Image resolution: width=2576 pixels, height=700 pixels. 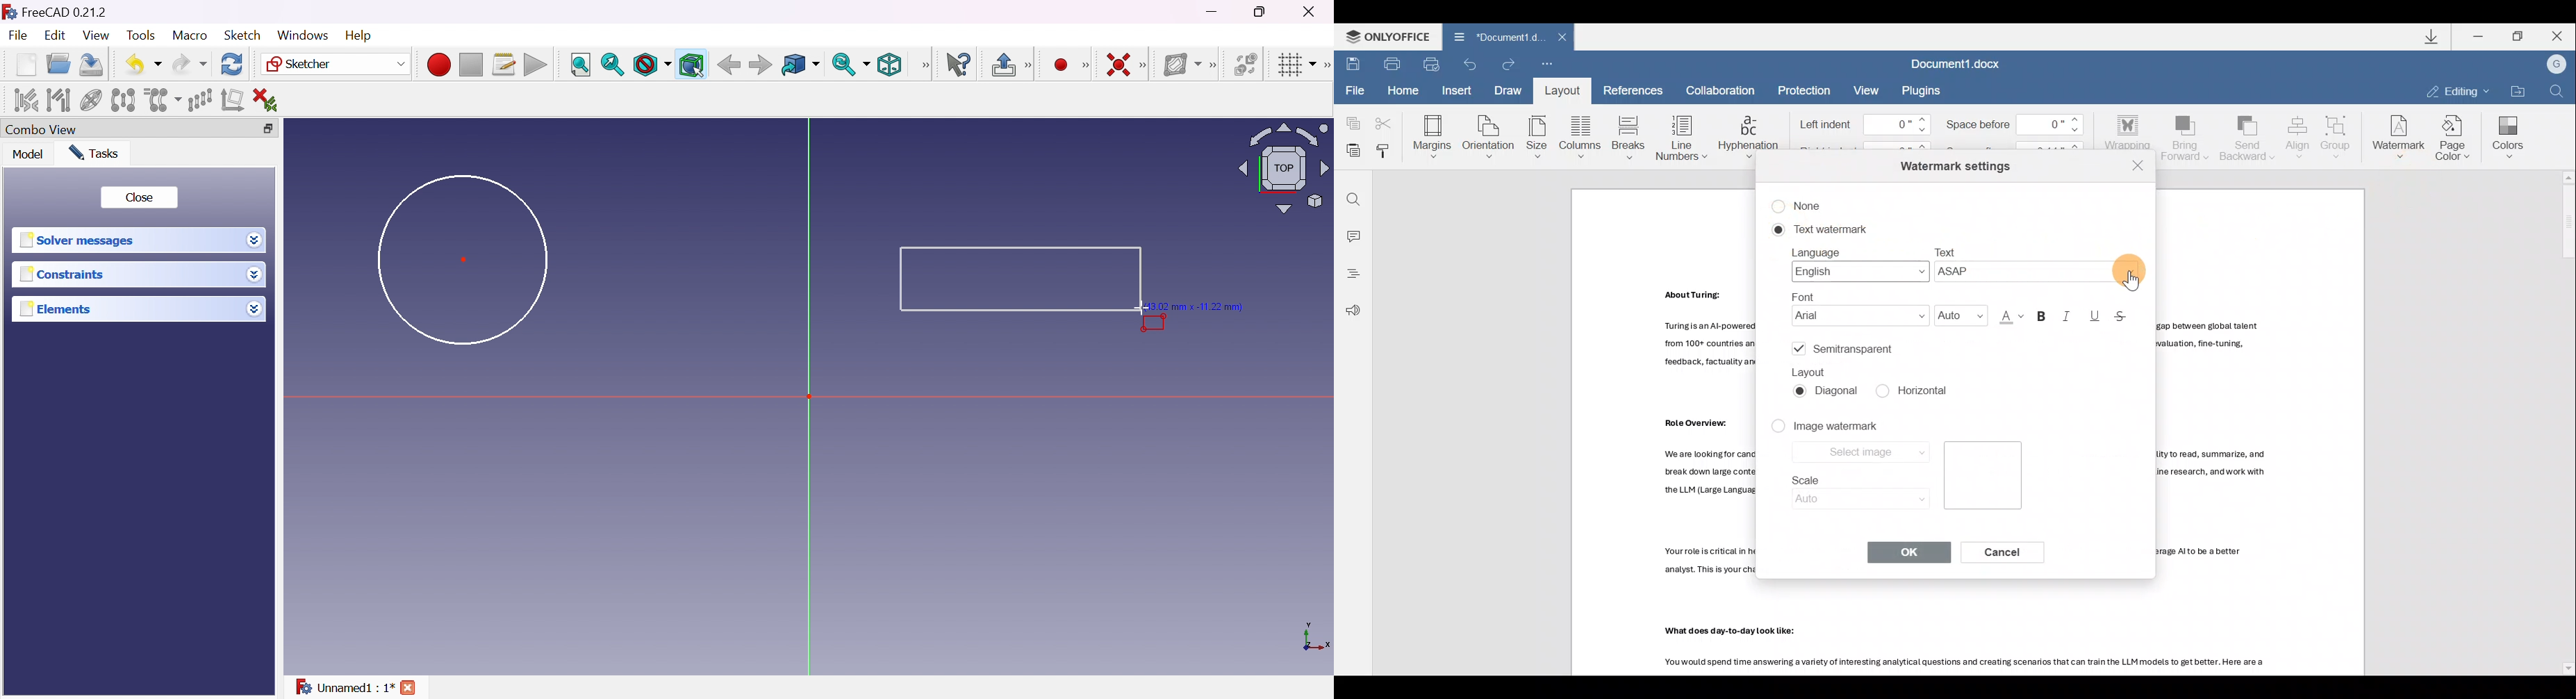 What do you see at coordinates (2556, 36) in the screenshot?
I see `Close` at bounding box center [2556, 36].